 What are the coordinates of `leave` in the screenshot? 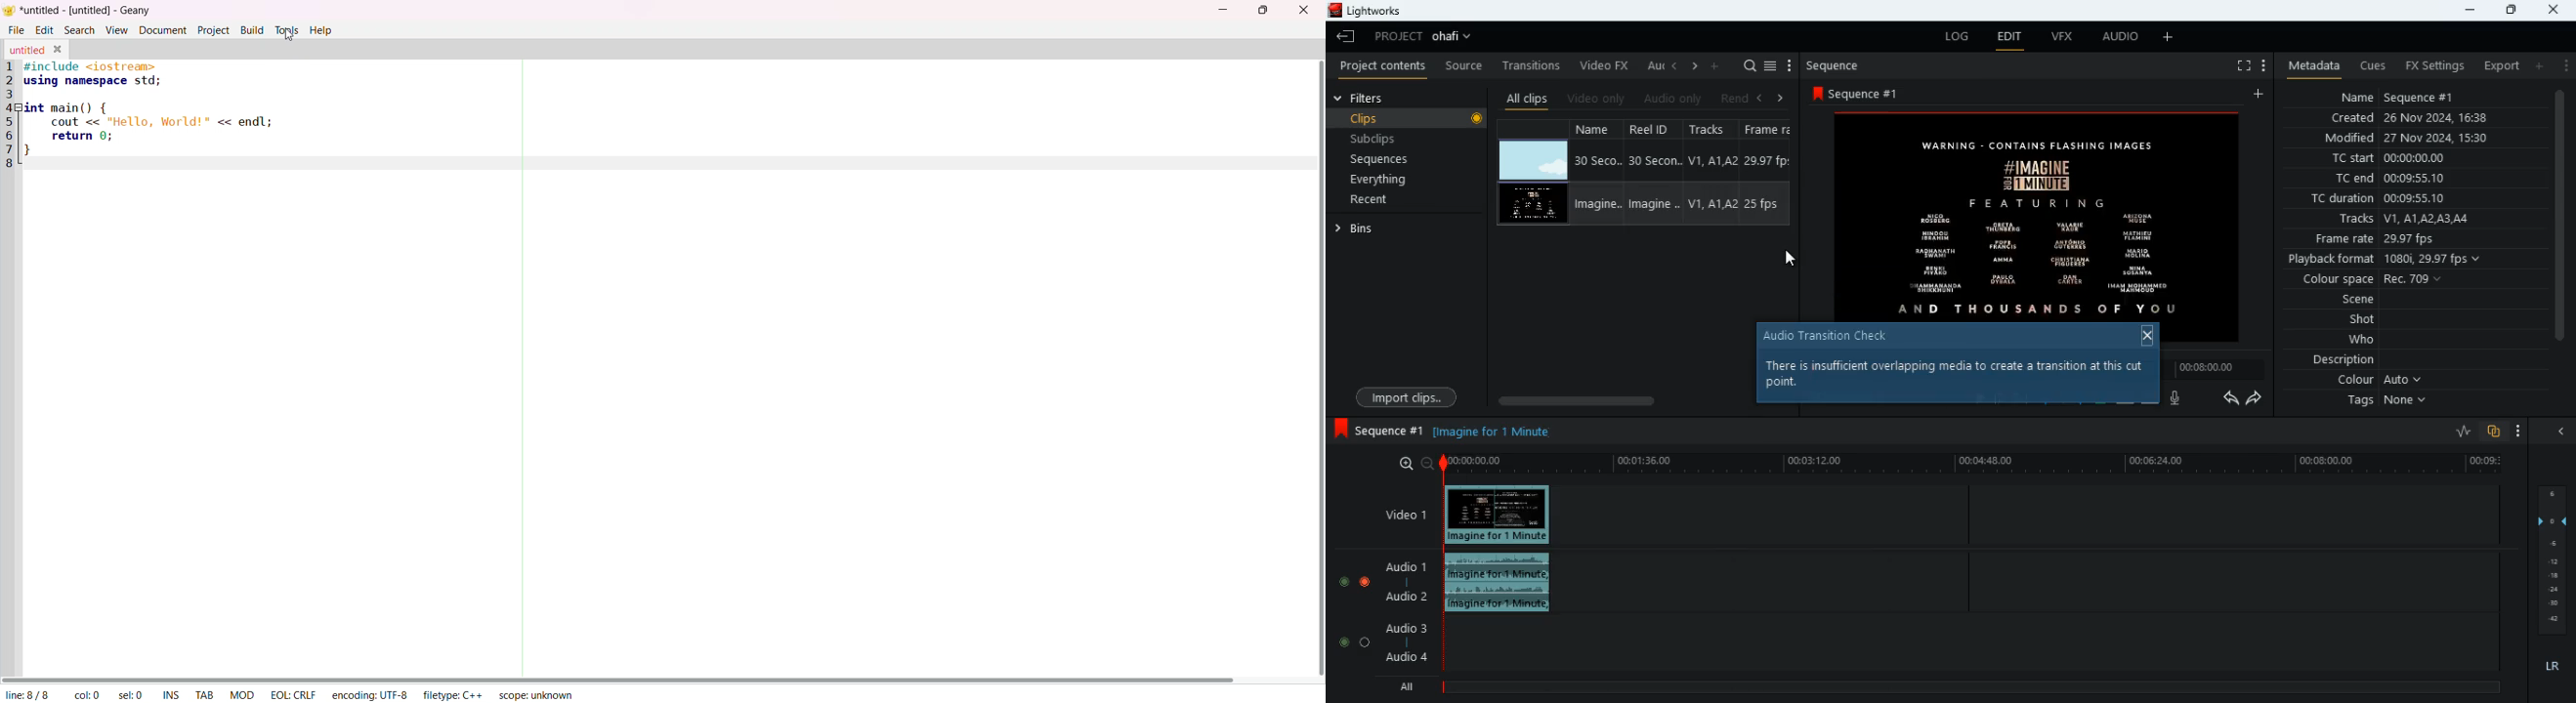 It's located at (1347, 36).